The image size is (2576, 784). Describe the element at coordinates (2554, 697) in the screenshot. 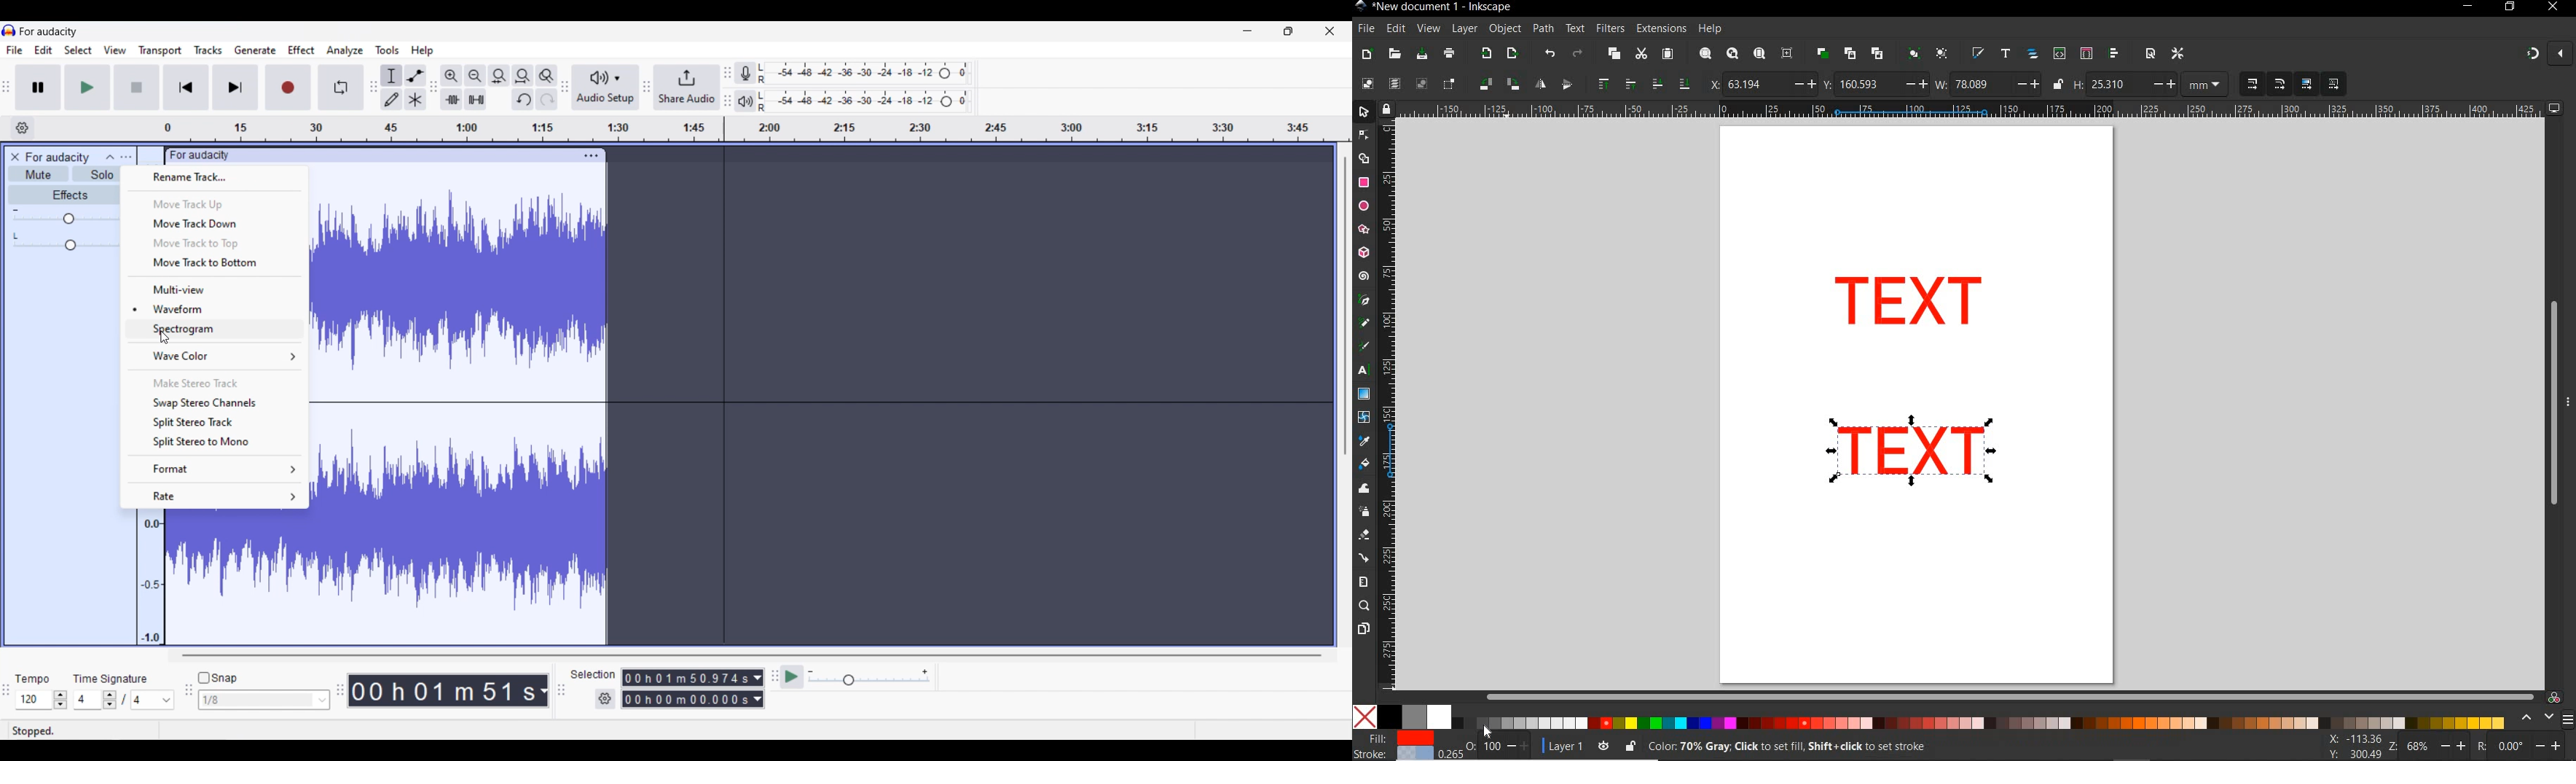

I see `color managed code` at that location.